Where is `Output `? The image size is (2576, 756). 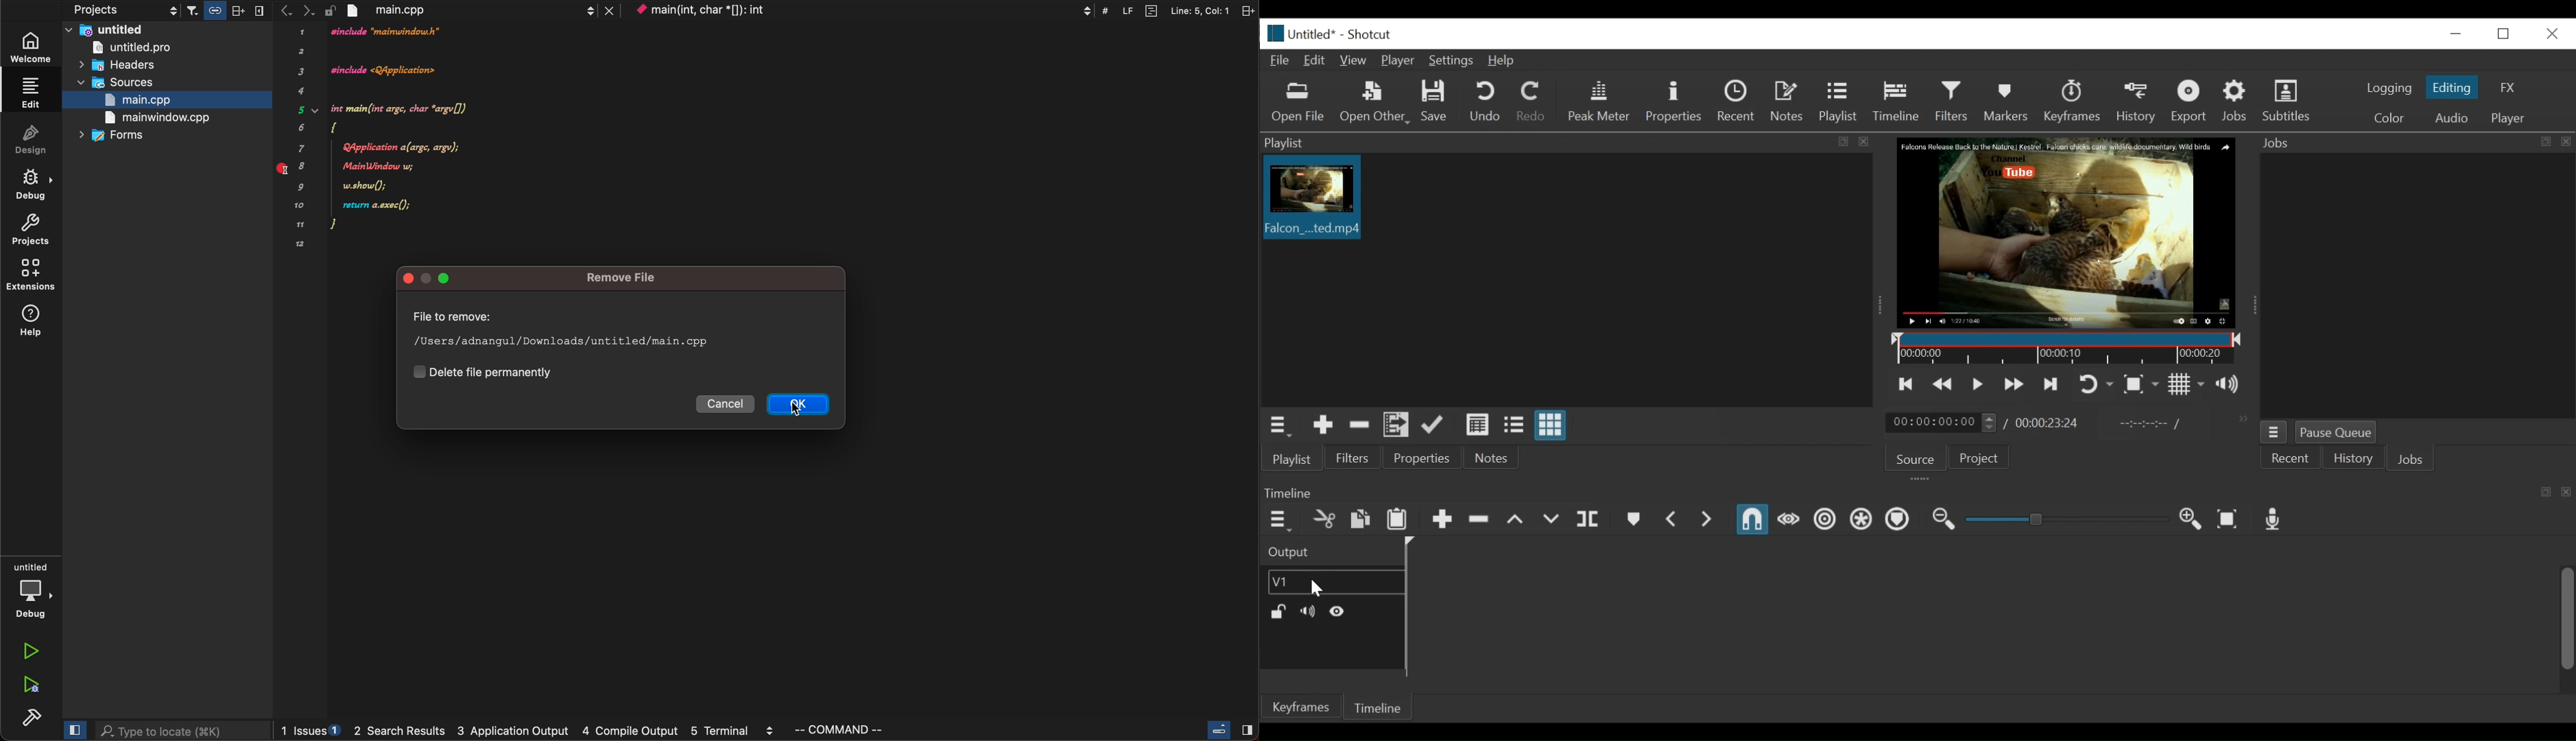
Output  is located at coordinates (1329, 552).